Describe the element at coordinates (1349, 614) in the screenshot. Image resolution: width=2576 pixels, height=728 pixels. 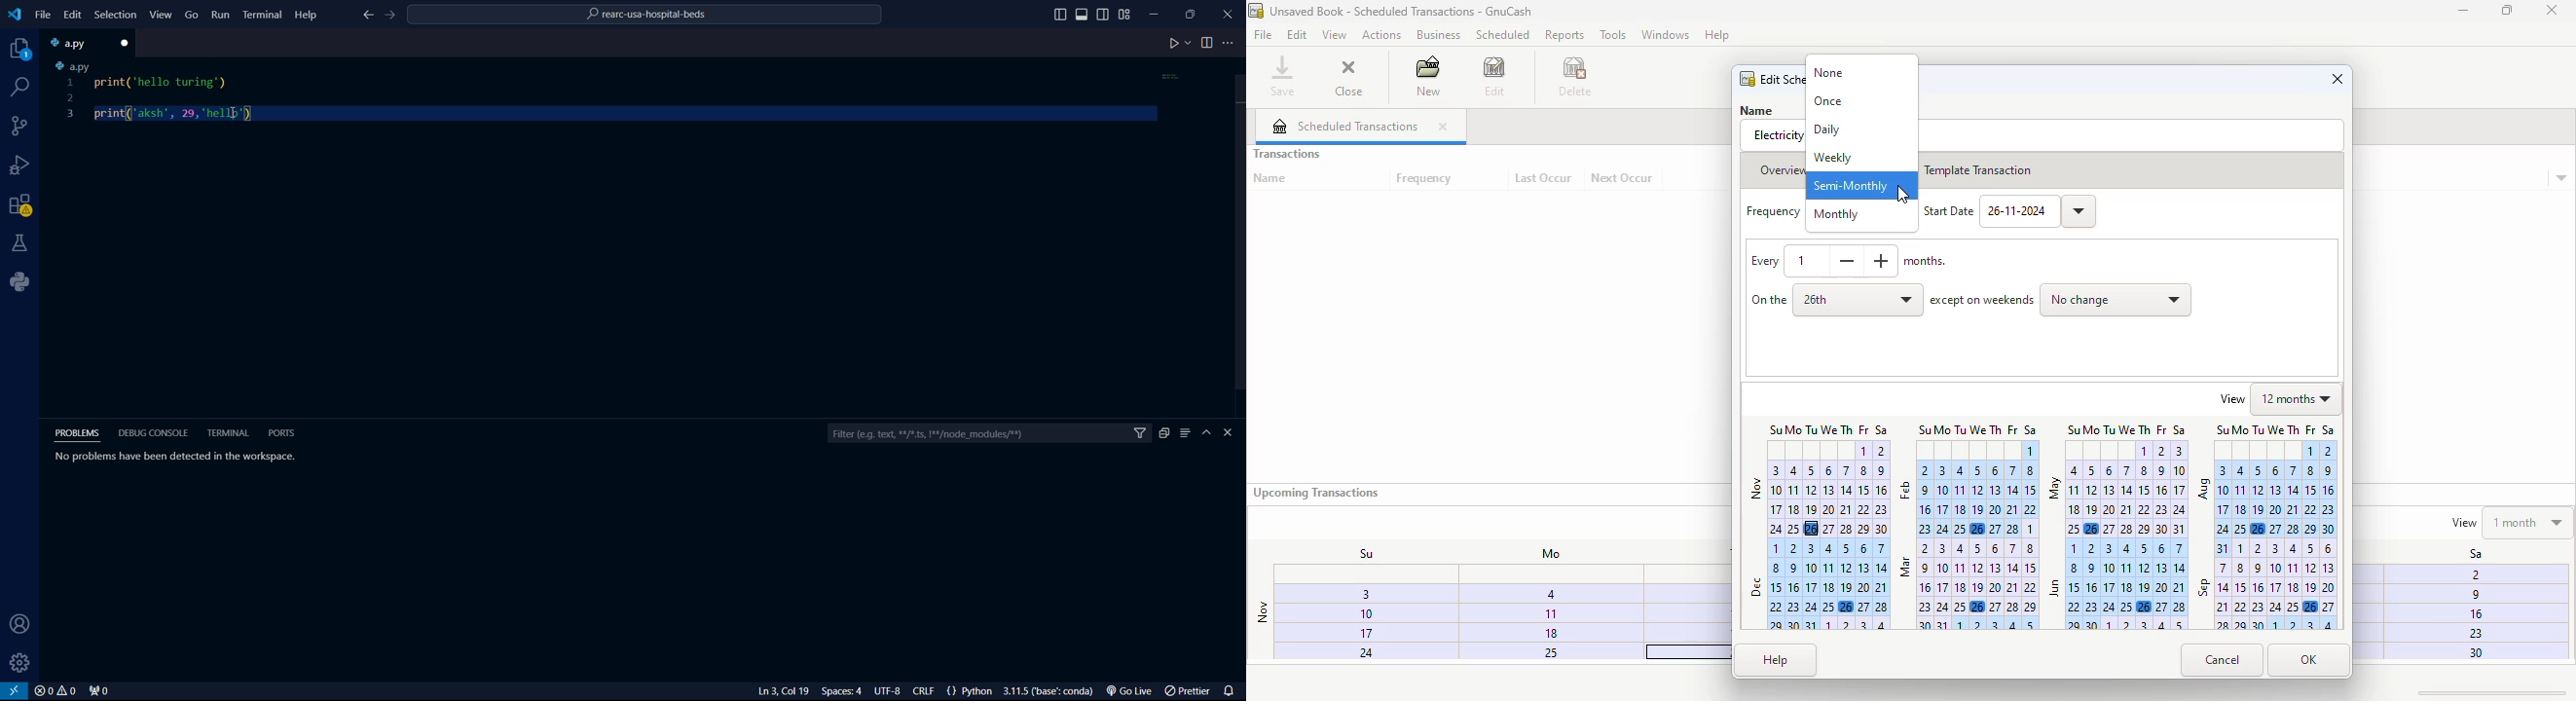
I see `10` at that location.